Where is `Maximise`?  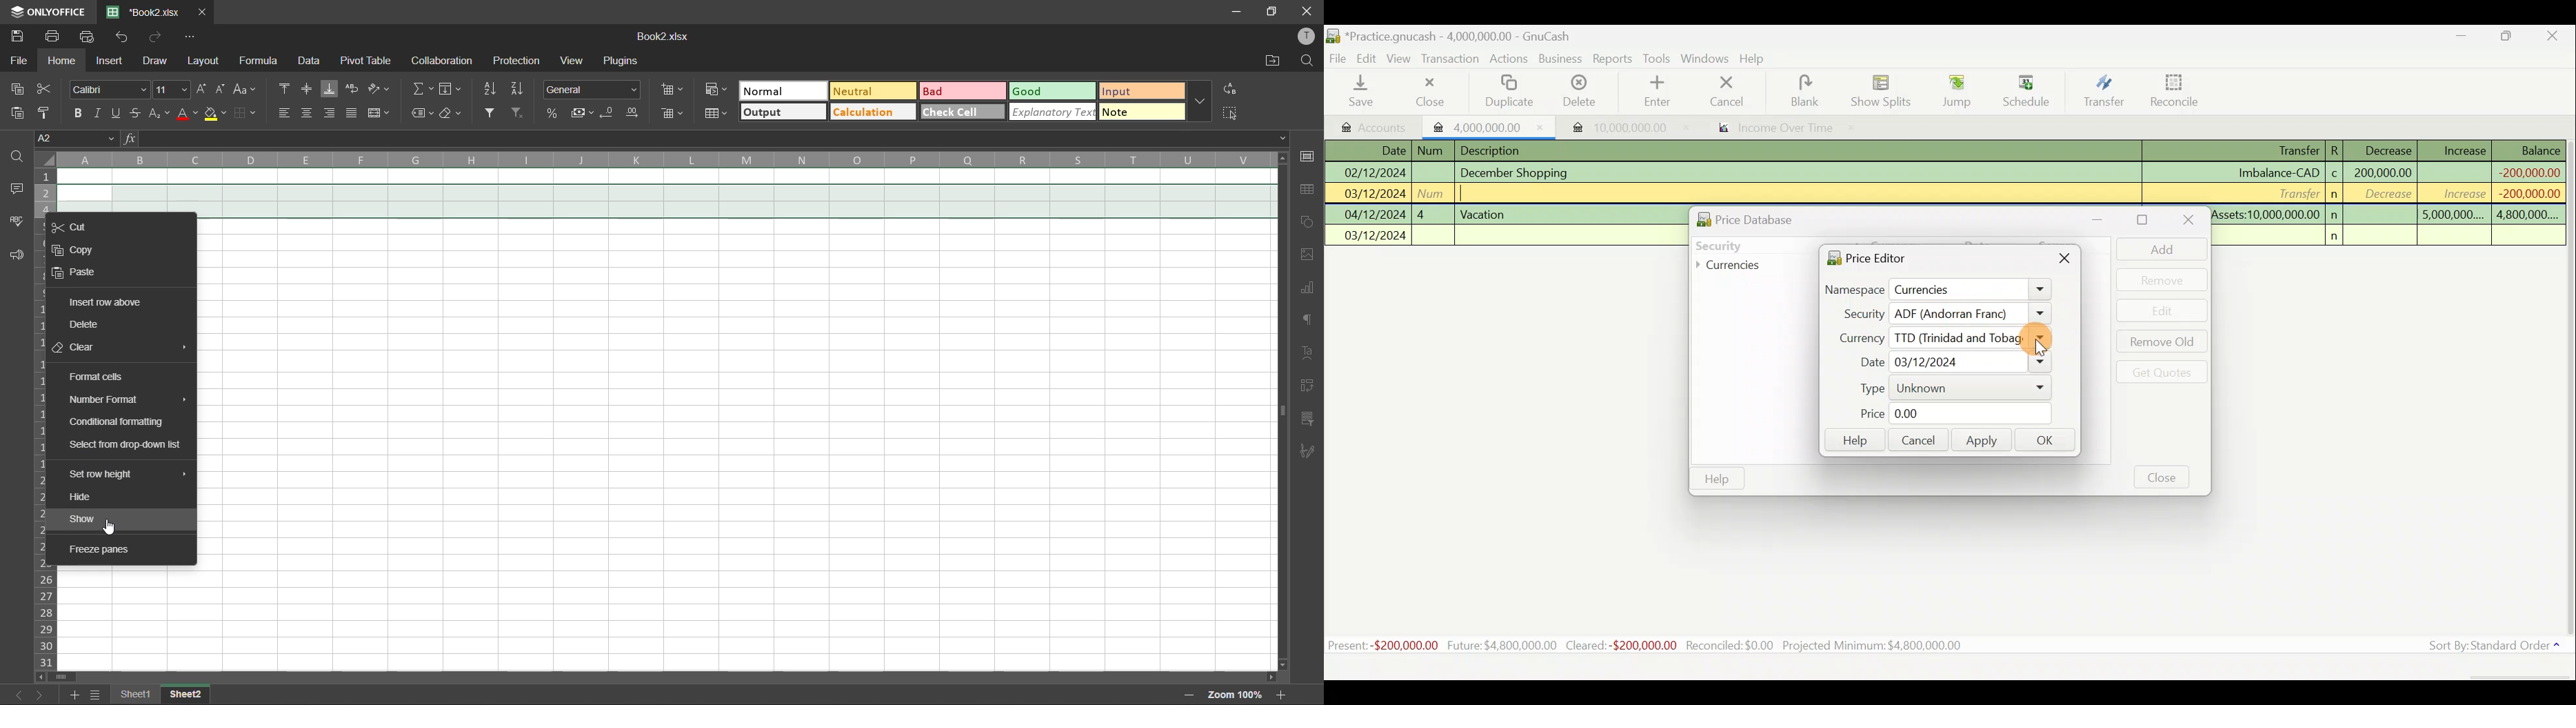
Maximise is located at coordinates (2145, 220).